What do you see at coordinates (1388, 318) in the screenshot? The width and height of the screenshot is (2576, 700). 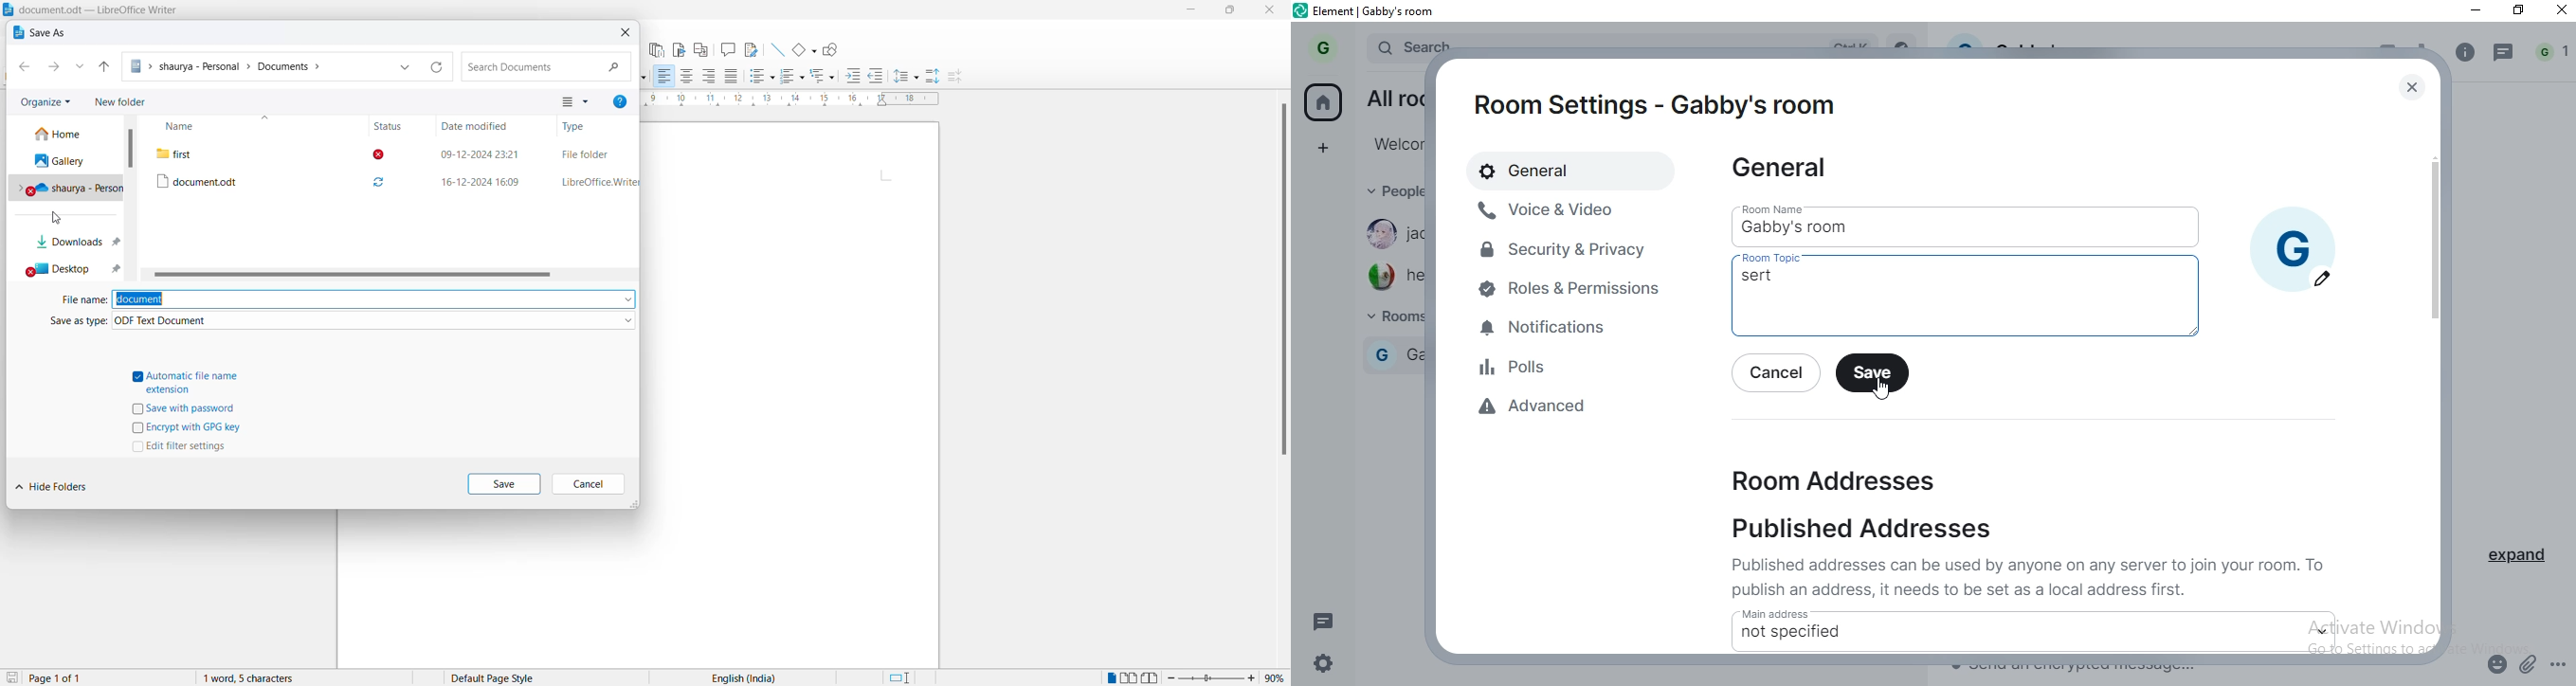 I see `rooms` at bounding box center [1388, 318].